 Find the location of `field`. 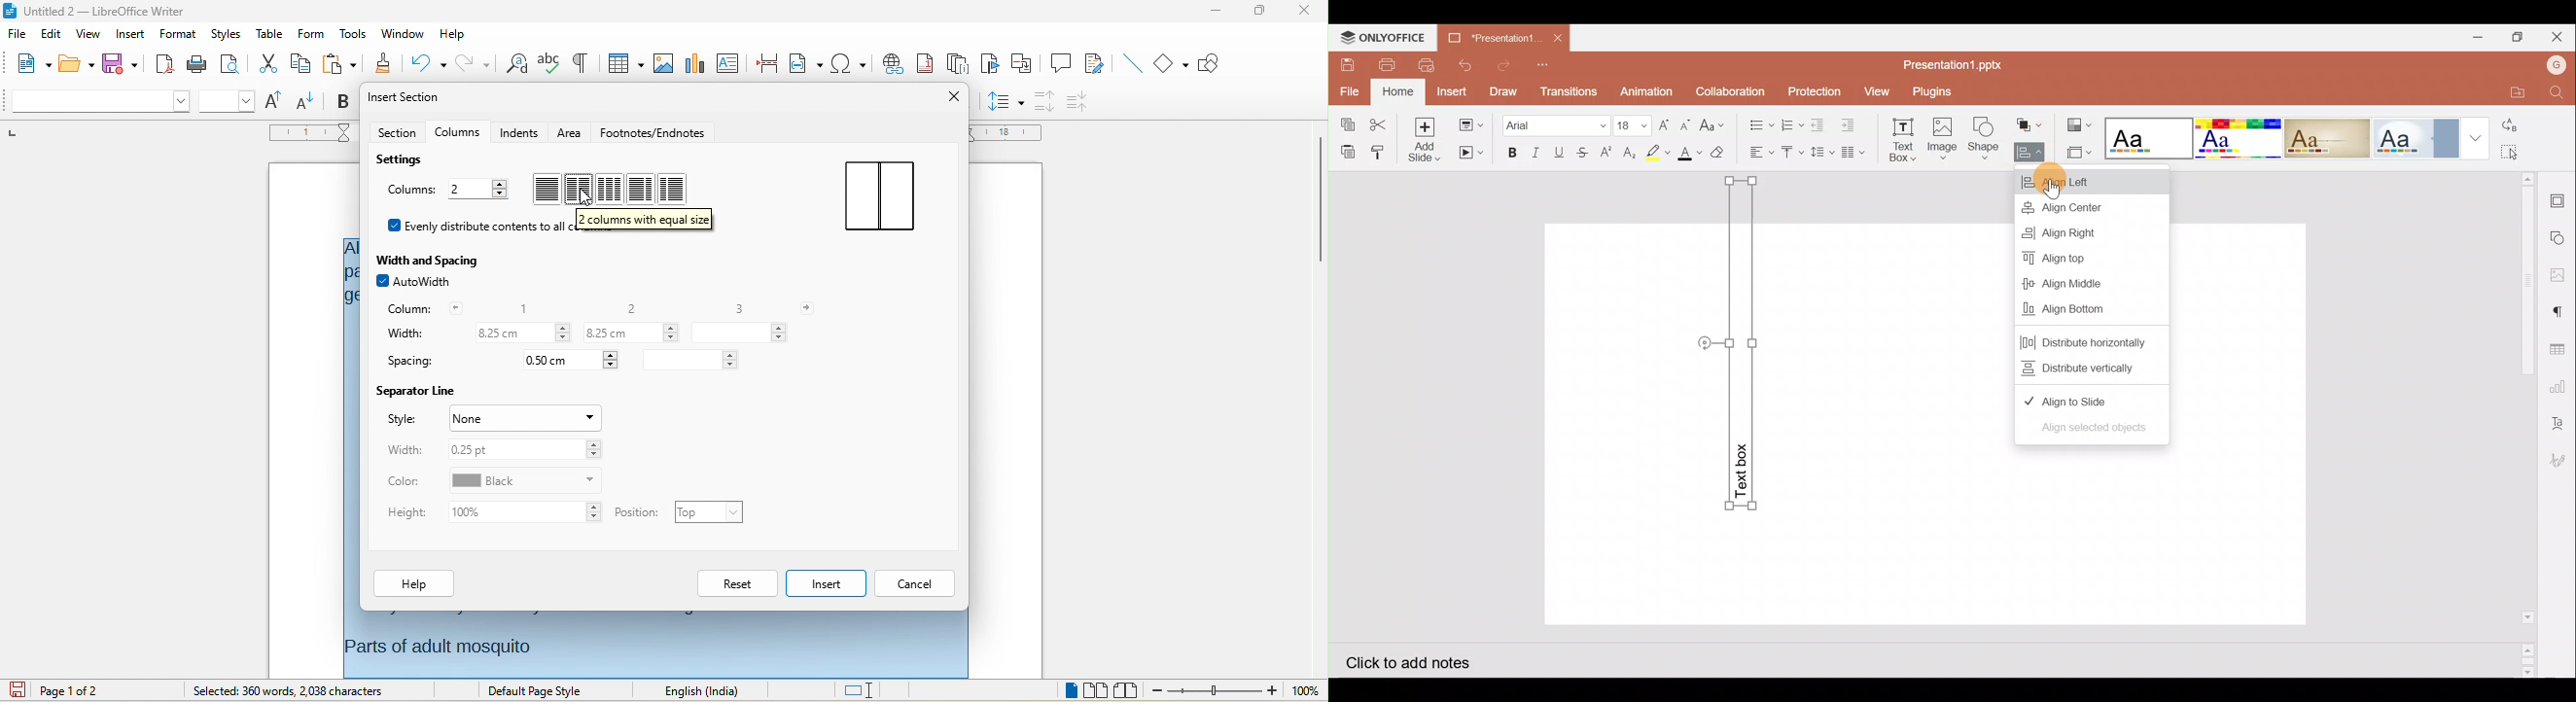

field is located at coordinates (806, 63).